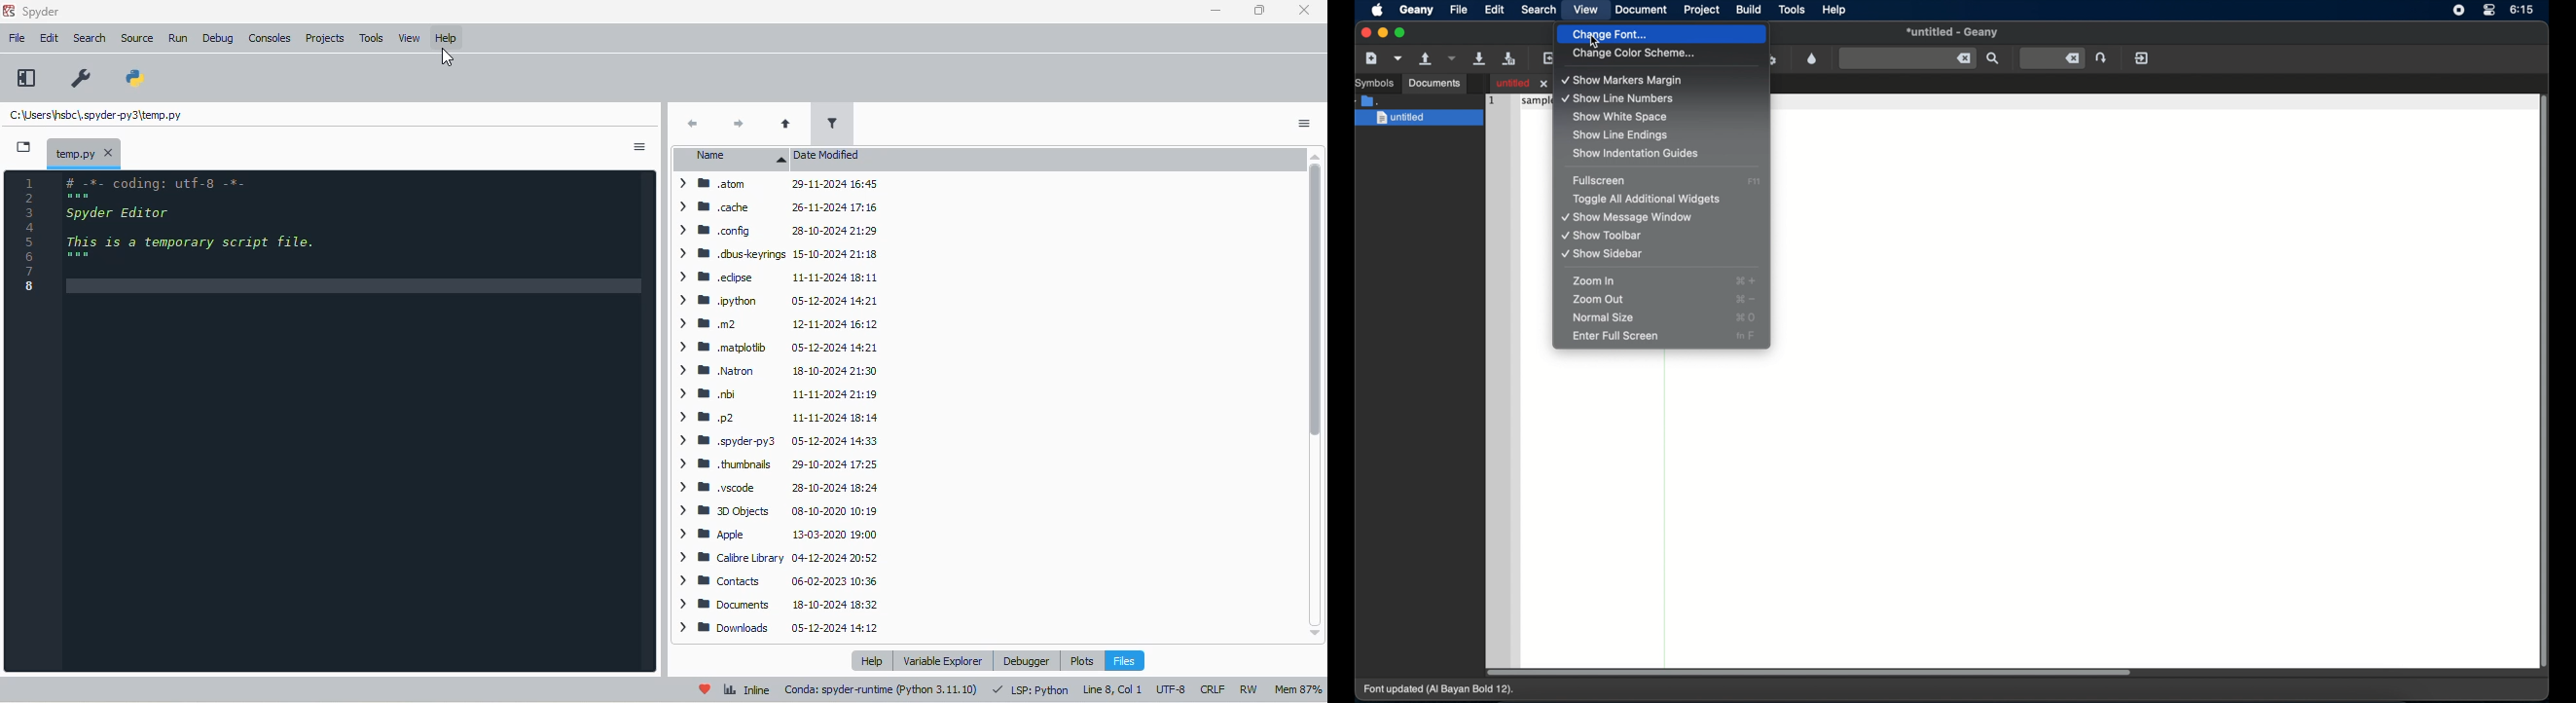 This screenshot has width=2576, height=728. What do you see at coordinates (1260, 10) in the screenshot?
I see `maximize` at bounding box center [1260, 10].